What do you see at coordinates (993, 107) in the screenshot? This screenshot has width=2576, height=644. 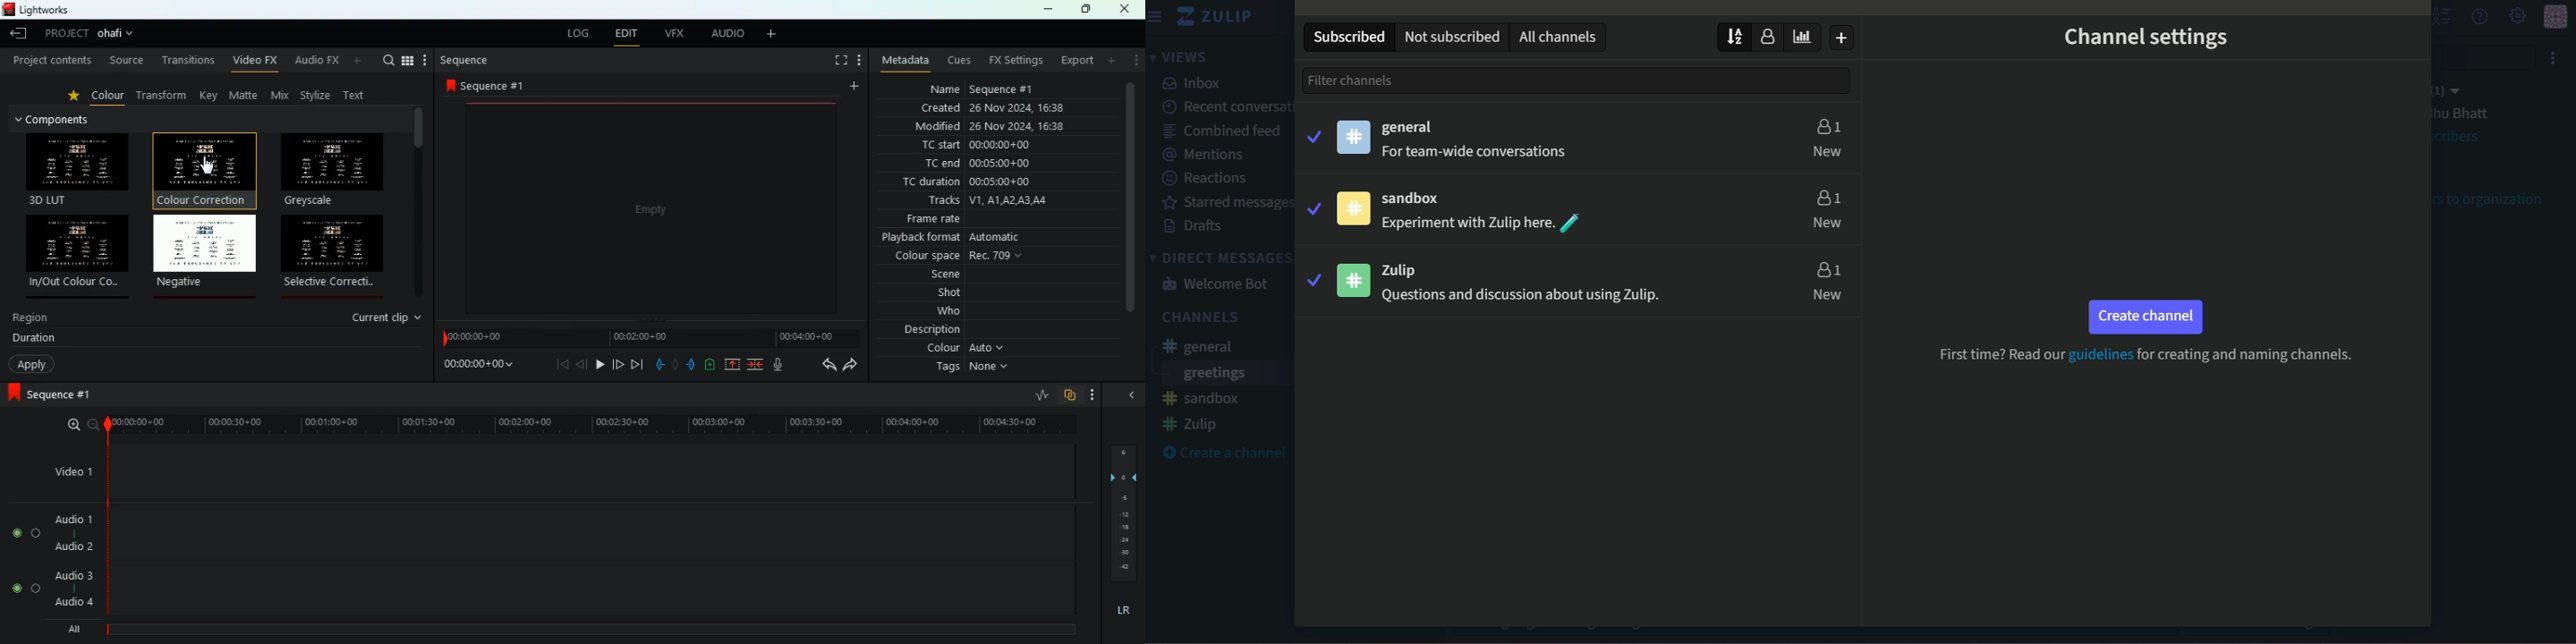 I see `created` at bounding box center [993, 107].